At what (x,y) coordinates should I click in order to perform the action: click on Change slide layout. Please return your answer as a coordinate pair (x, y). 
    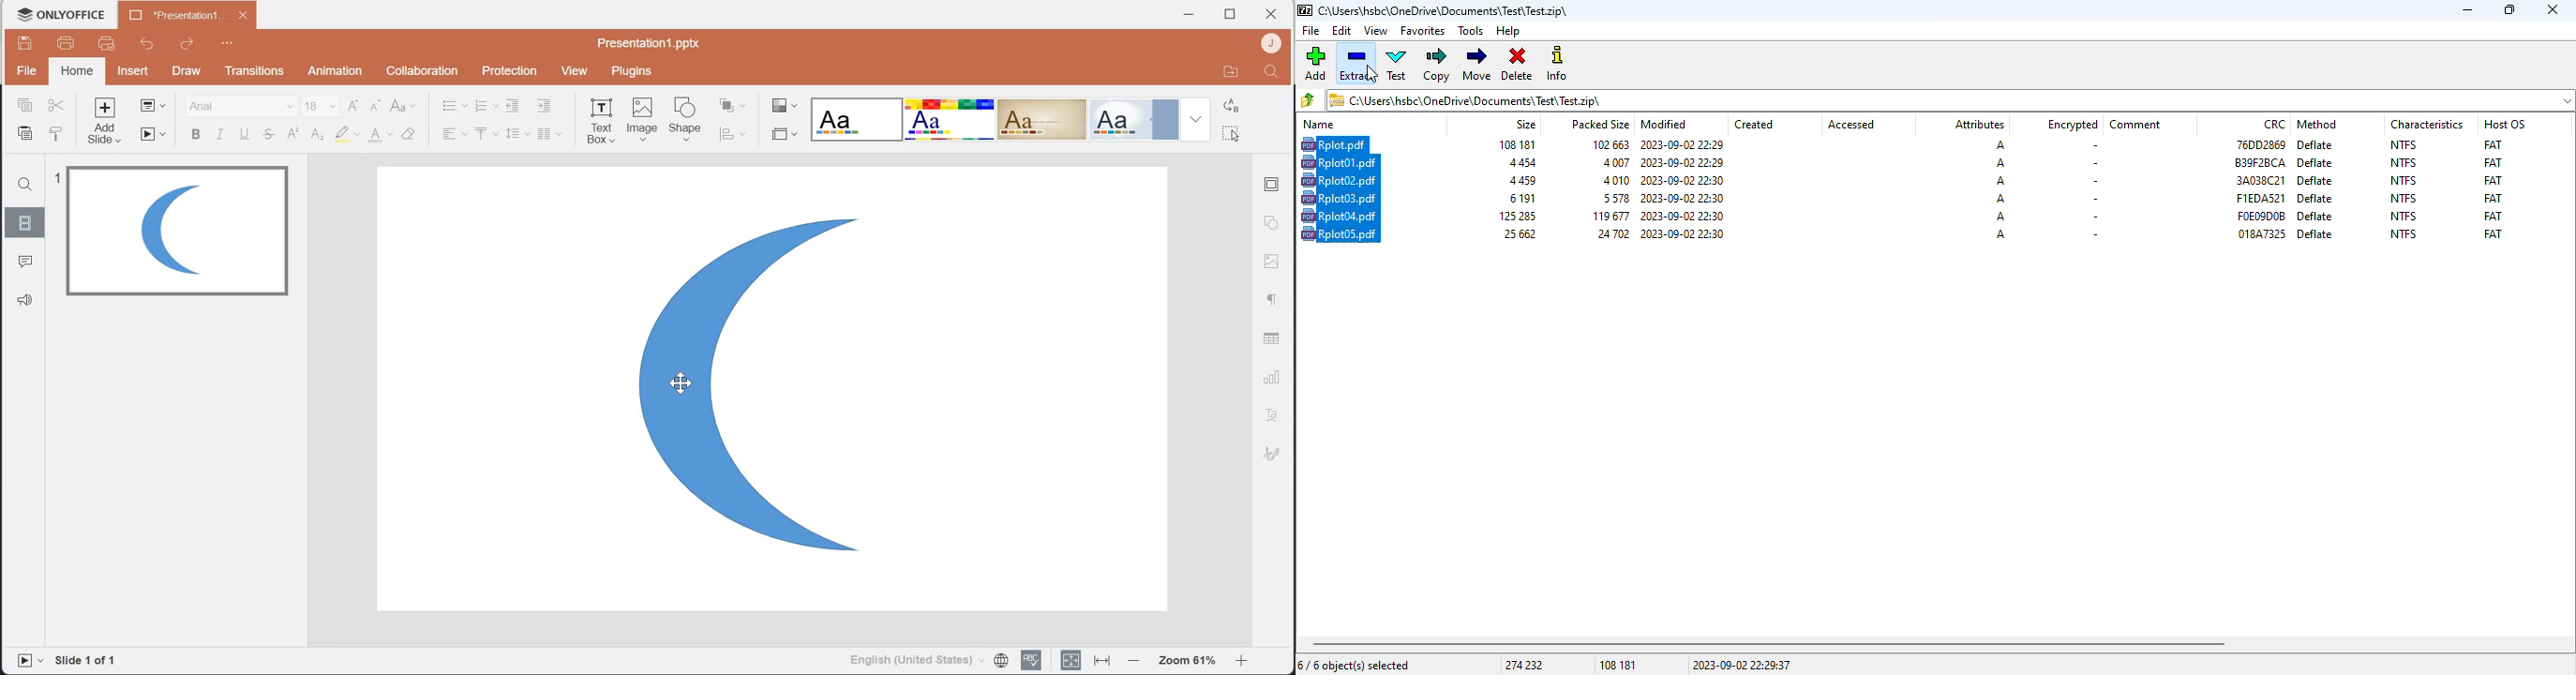
    Looking at the image, I should click on (155, 105).